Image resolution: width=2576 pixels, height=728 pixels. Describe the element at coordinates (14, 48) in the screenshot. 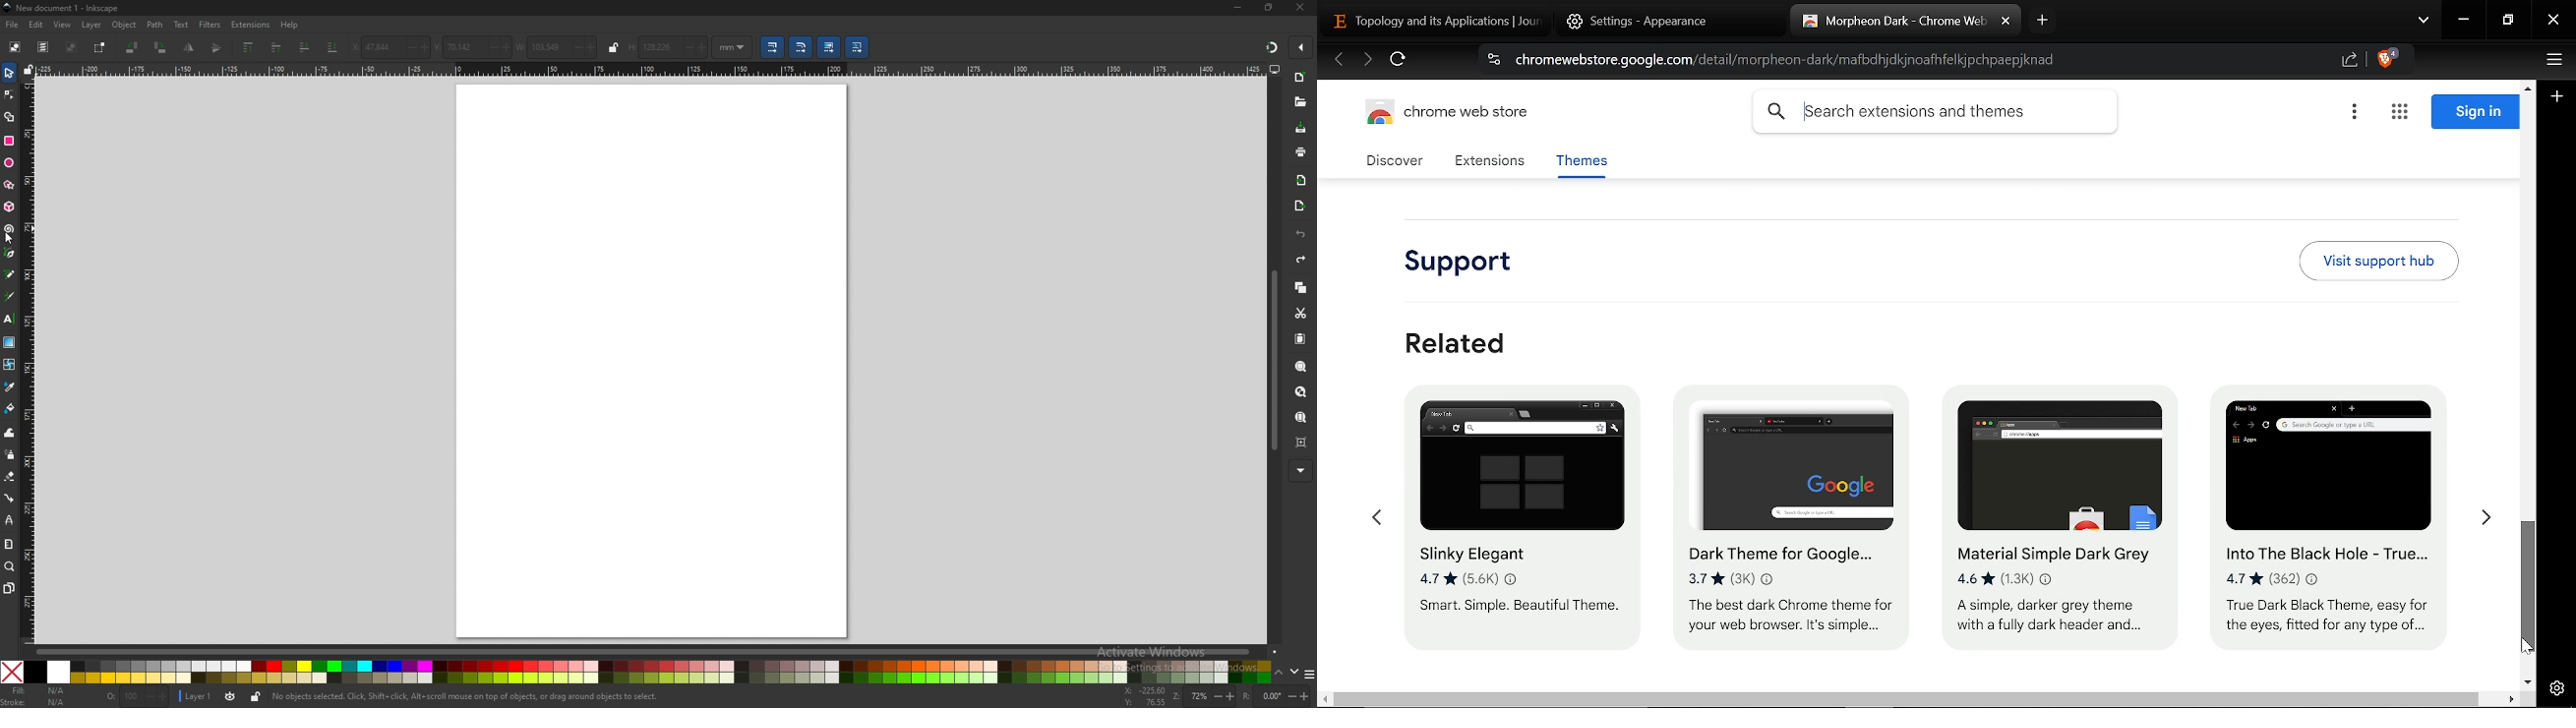

I see `select all objcets` at that location.